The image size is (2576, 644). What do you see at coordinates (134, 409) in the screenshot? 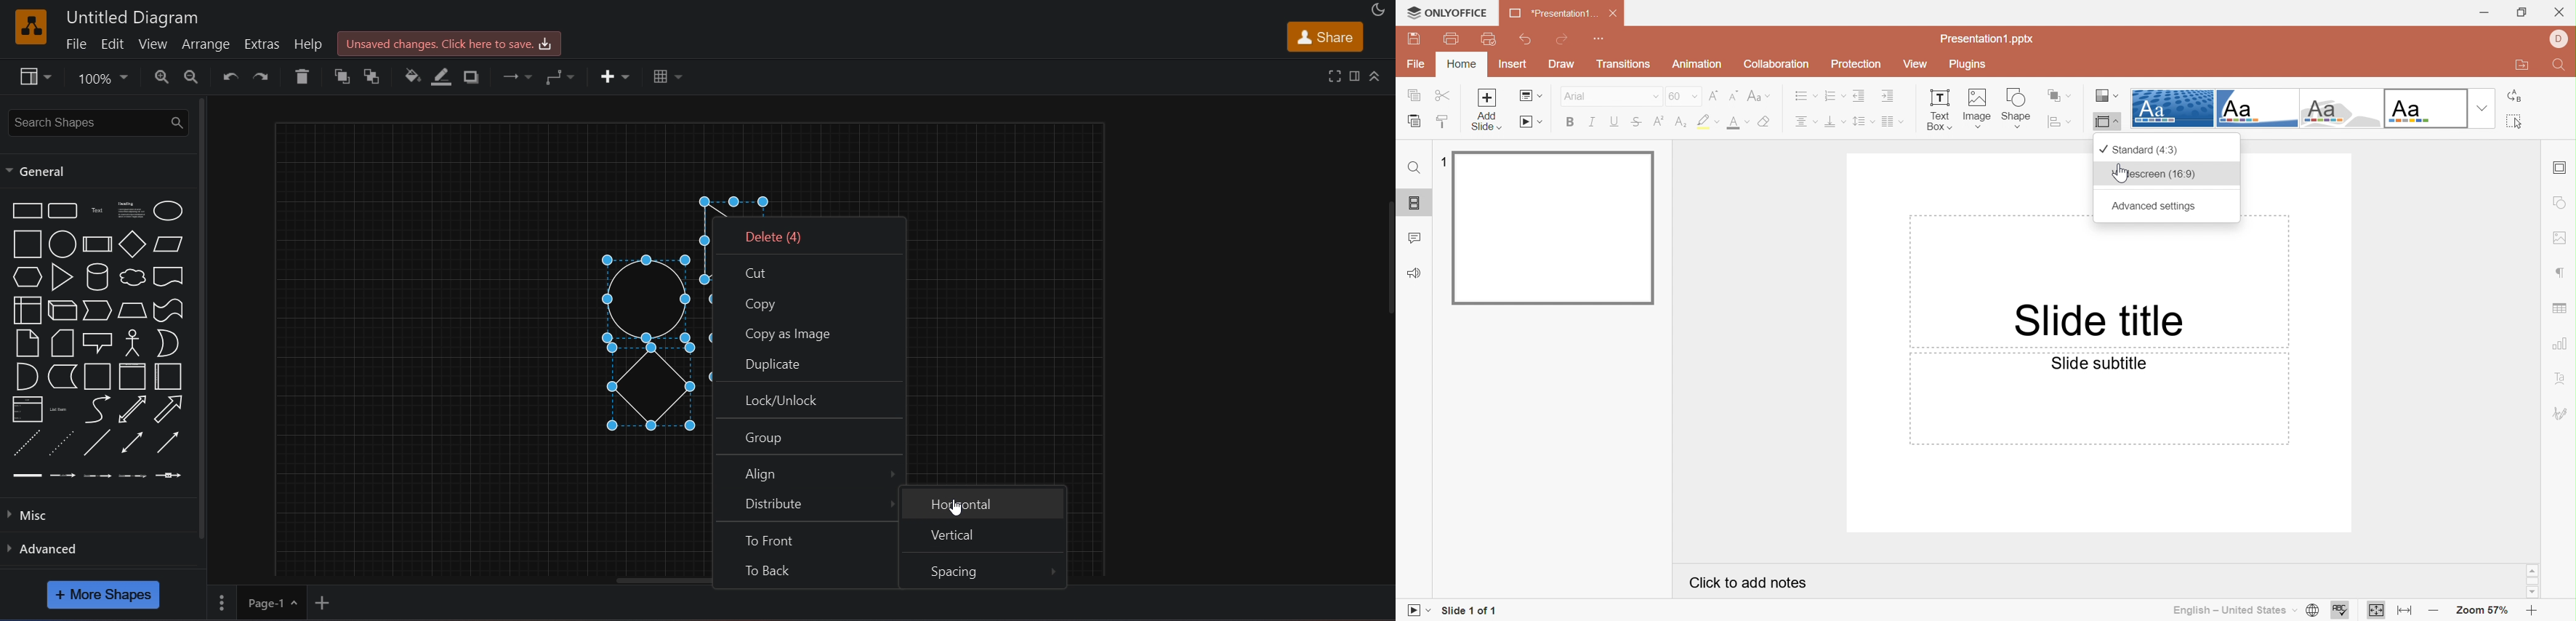
I see `bidirectional arrow` at bounding box center [134, 409].